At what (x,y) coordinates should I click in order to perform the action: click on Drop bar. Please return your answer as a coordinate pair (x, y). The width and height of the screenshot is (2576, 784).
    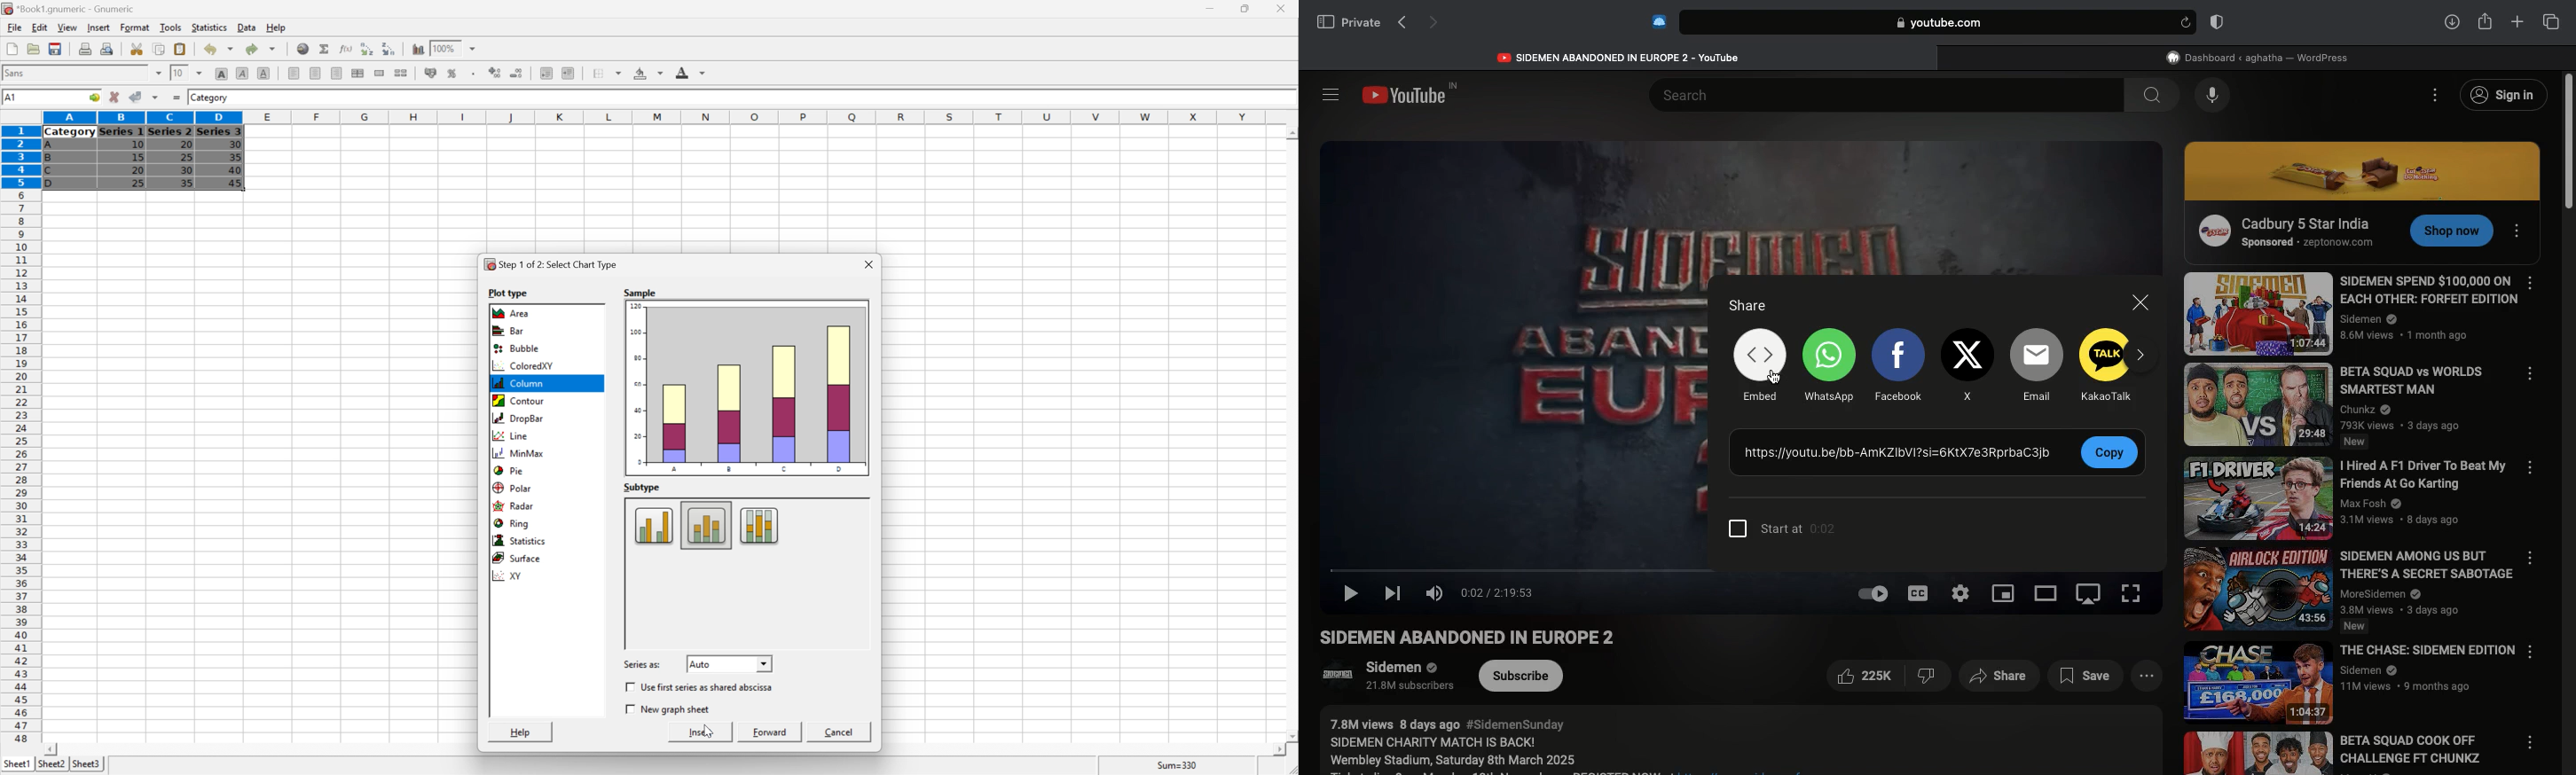
    Looking at the image, I should click on (520, 418).